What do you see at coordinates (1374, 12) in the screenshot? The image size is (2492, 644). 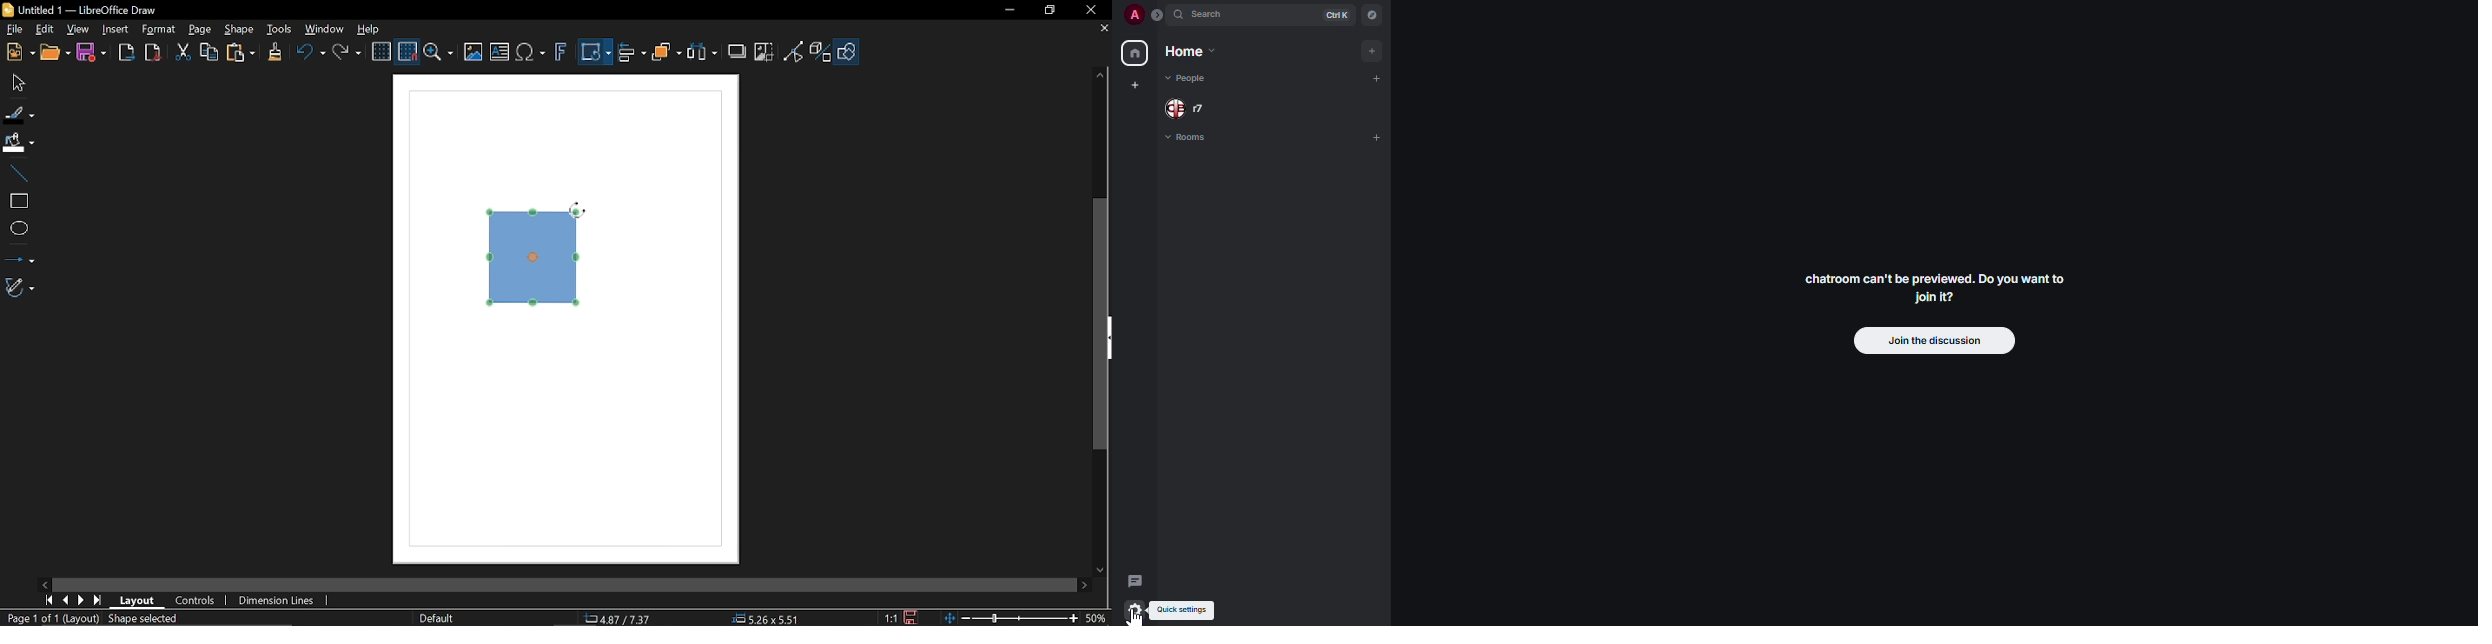 I see `navigator` at bounding box center [1374, 12].